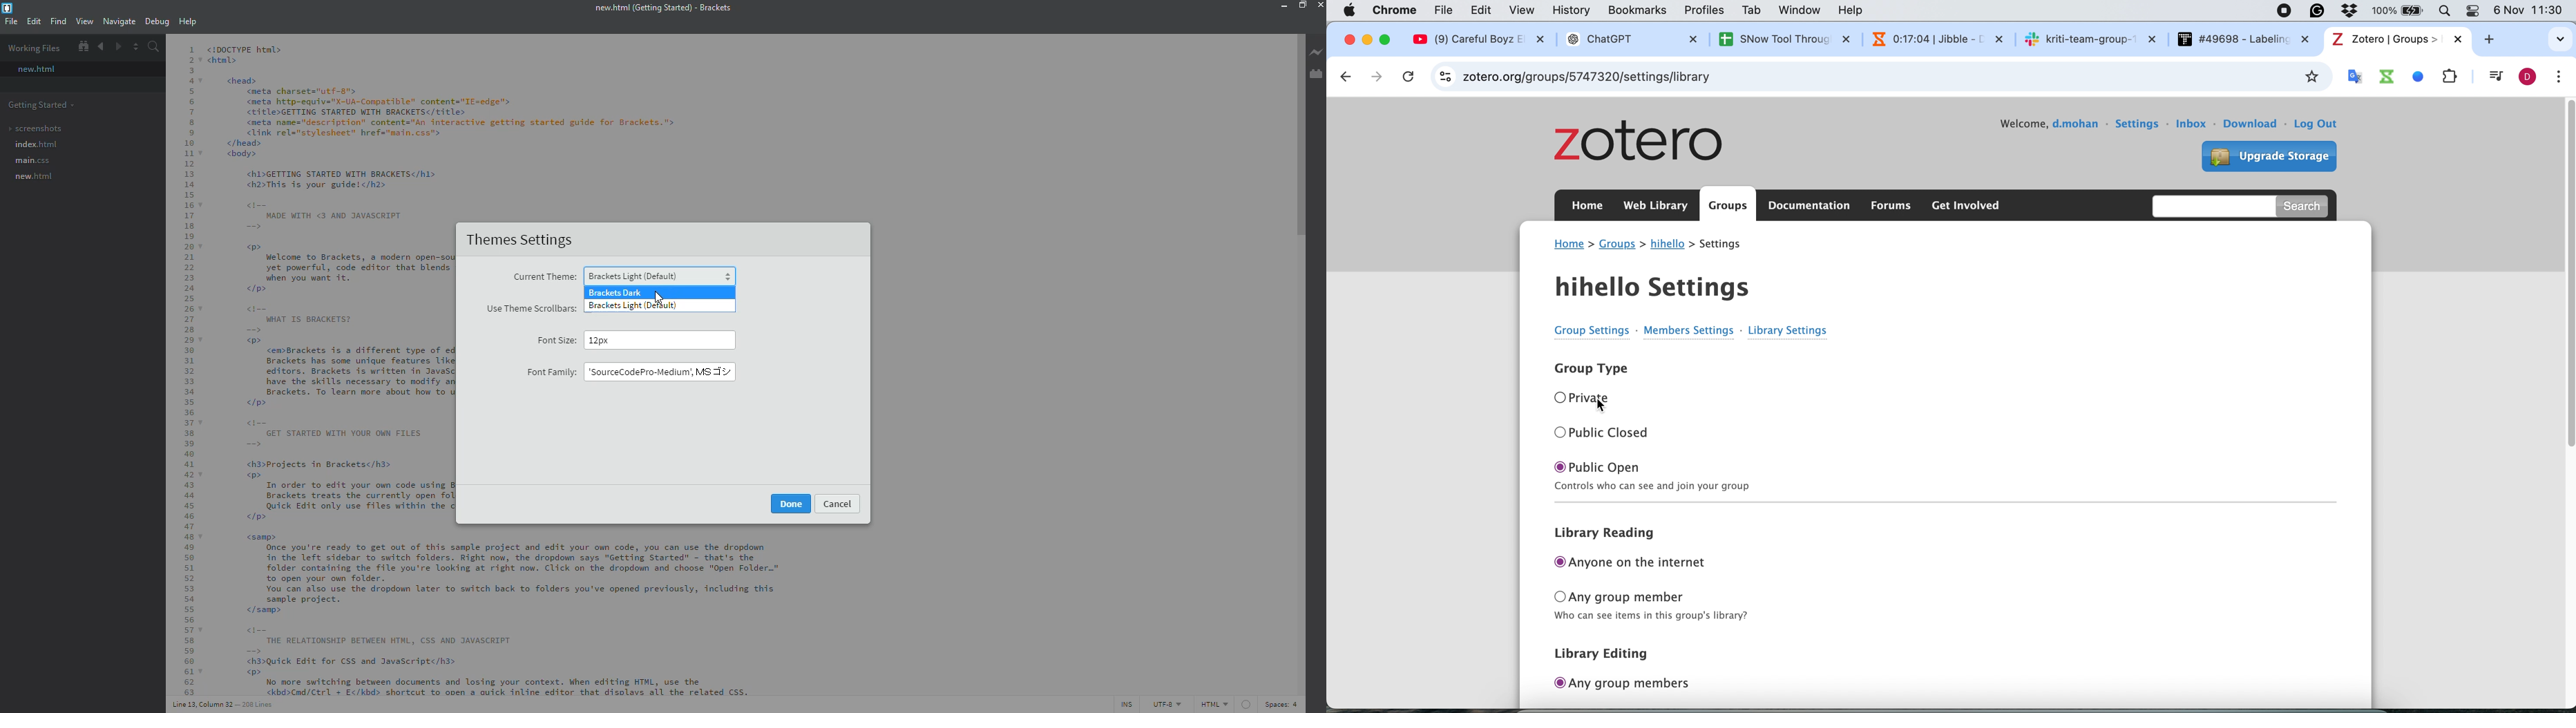 The image size is (2576, 728). What do you see at coordinates (155, 22) in the screenshot?
I see `debug` at bounding box center [155, 22].